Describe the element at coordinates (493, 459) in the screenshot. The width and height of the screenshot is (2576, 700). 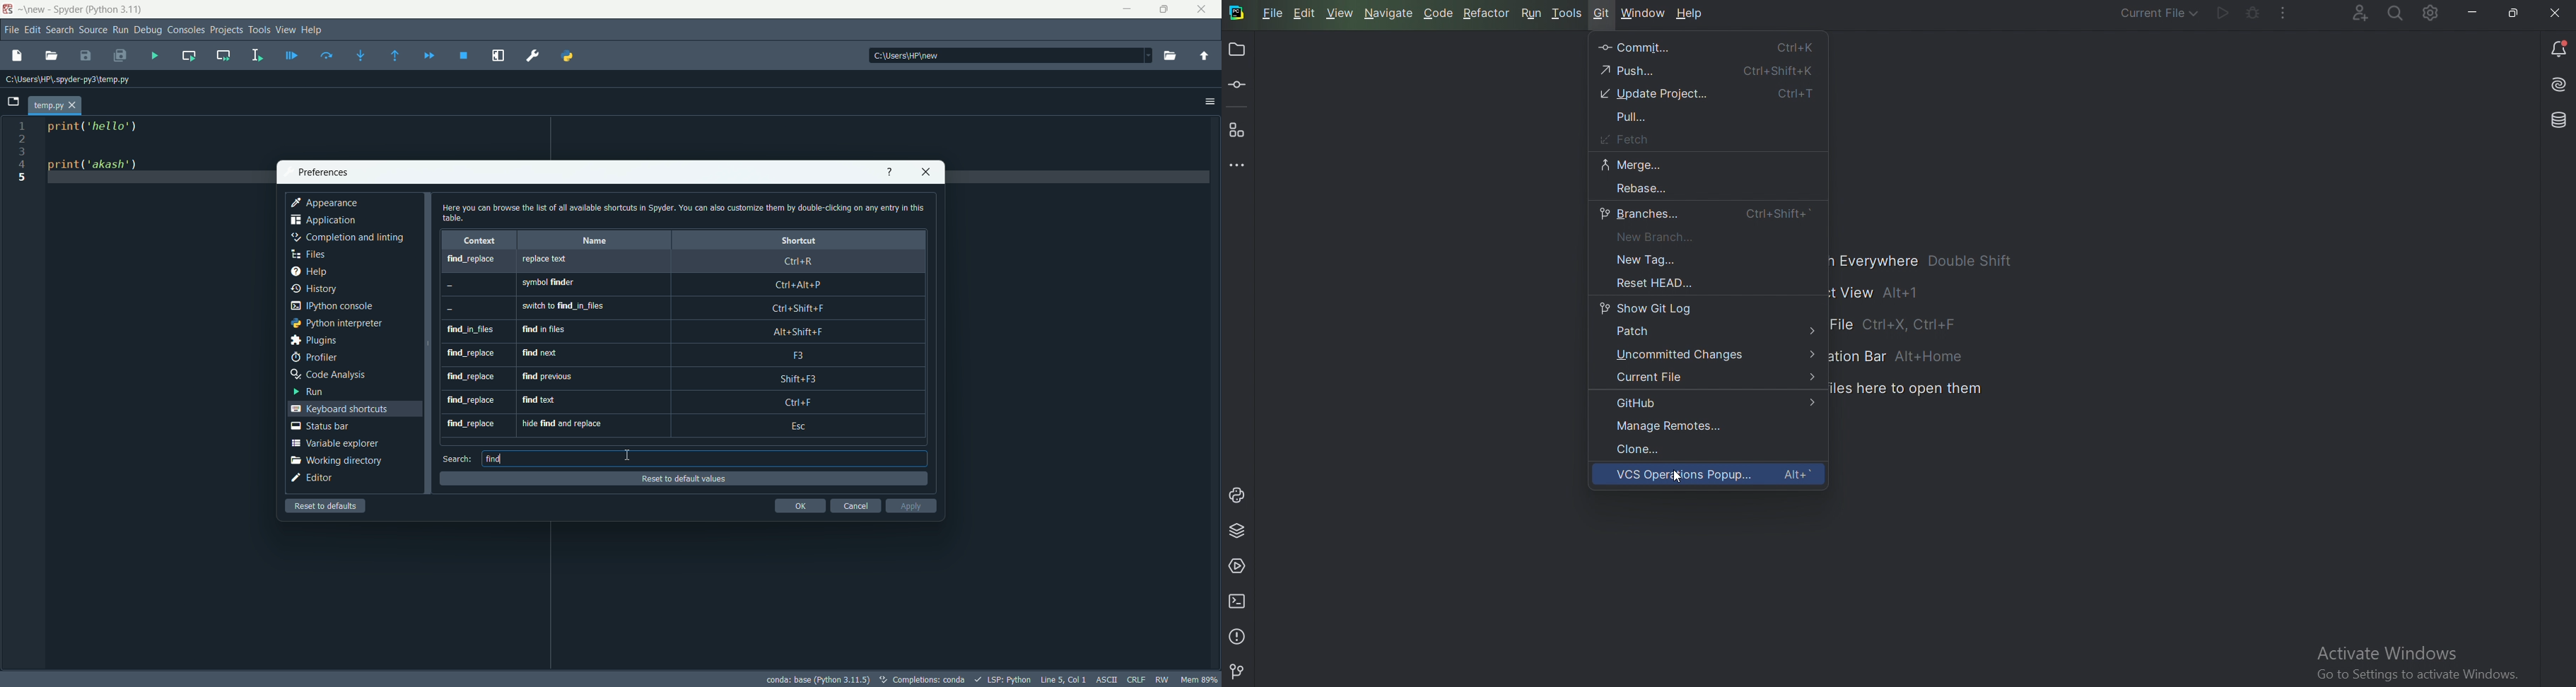
I see `find` at that location.